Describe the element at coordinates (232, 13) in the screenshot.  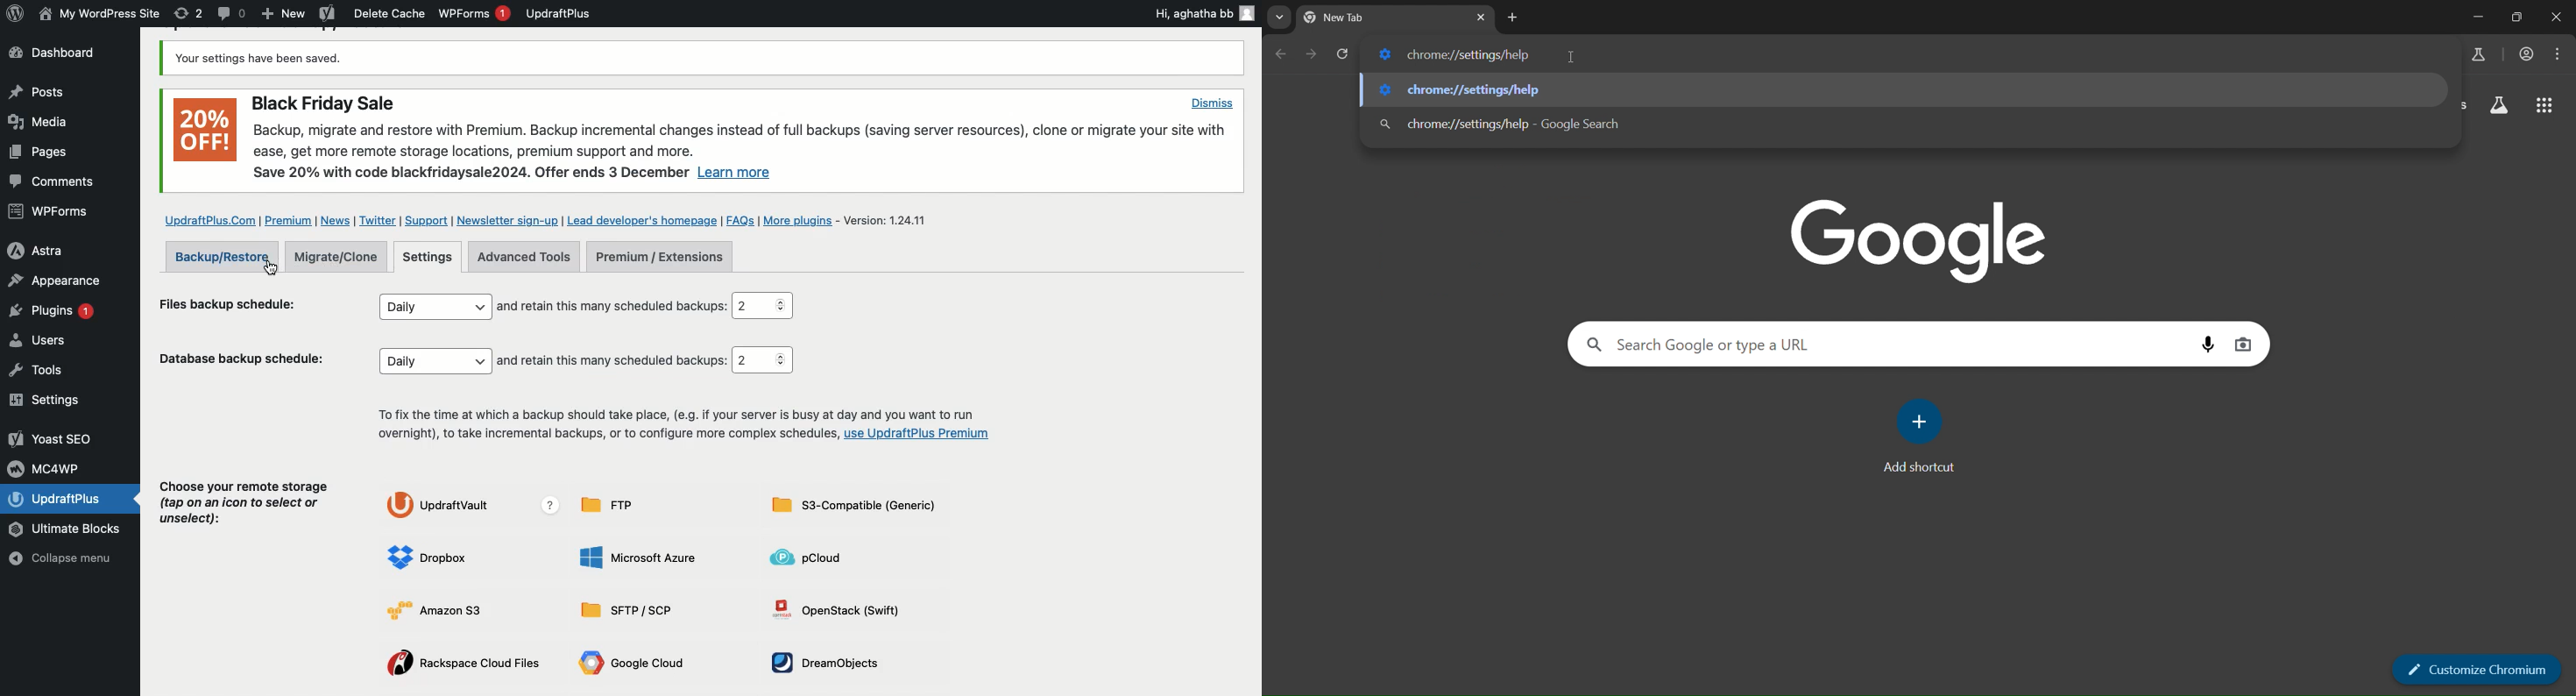
I see `Comment 0` at that location.